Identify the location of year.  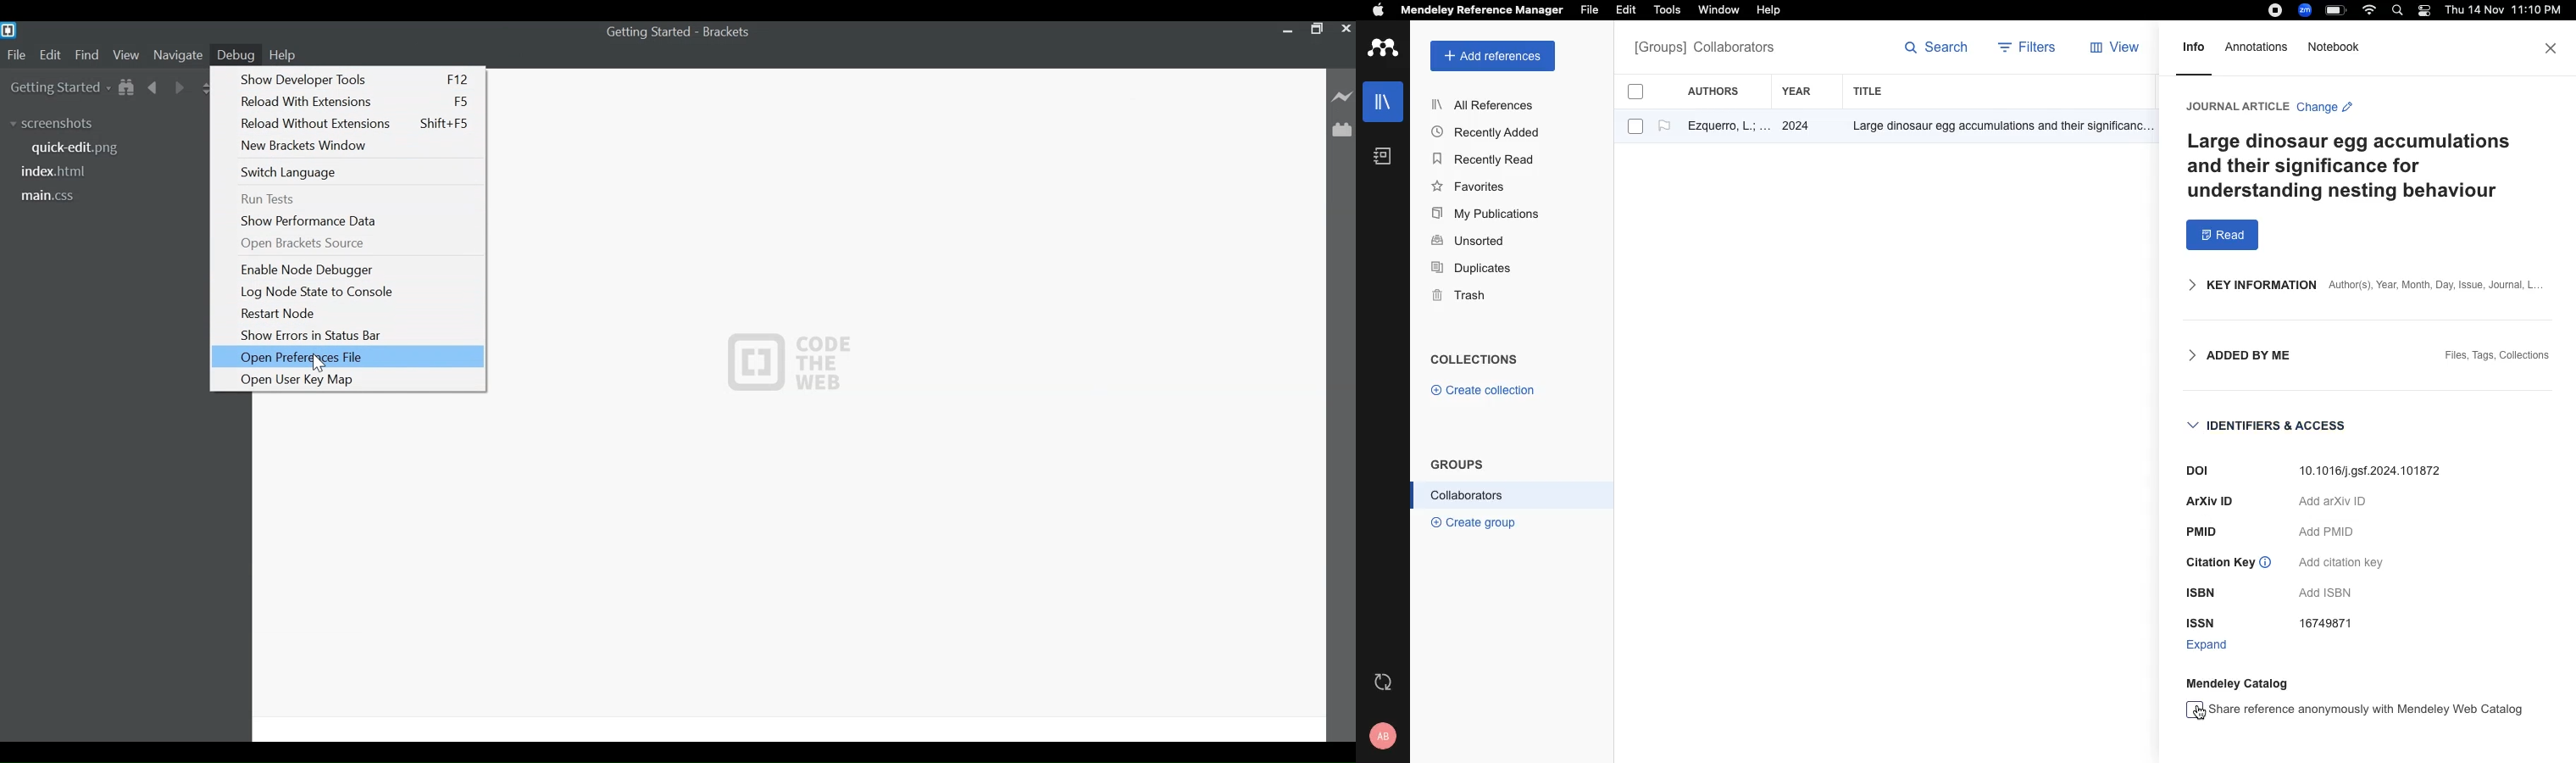
(1806, 92).